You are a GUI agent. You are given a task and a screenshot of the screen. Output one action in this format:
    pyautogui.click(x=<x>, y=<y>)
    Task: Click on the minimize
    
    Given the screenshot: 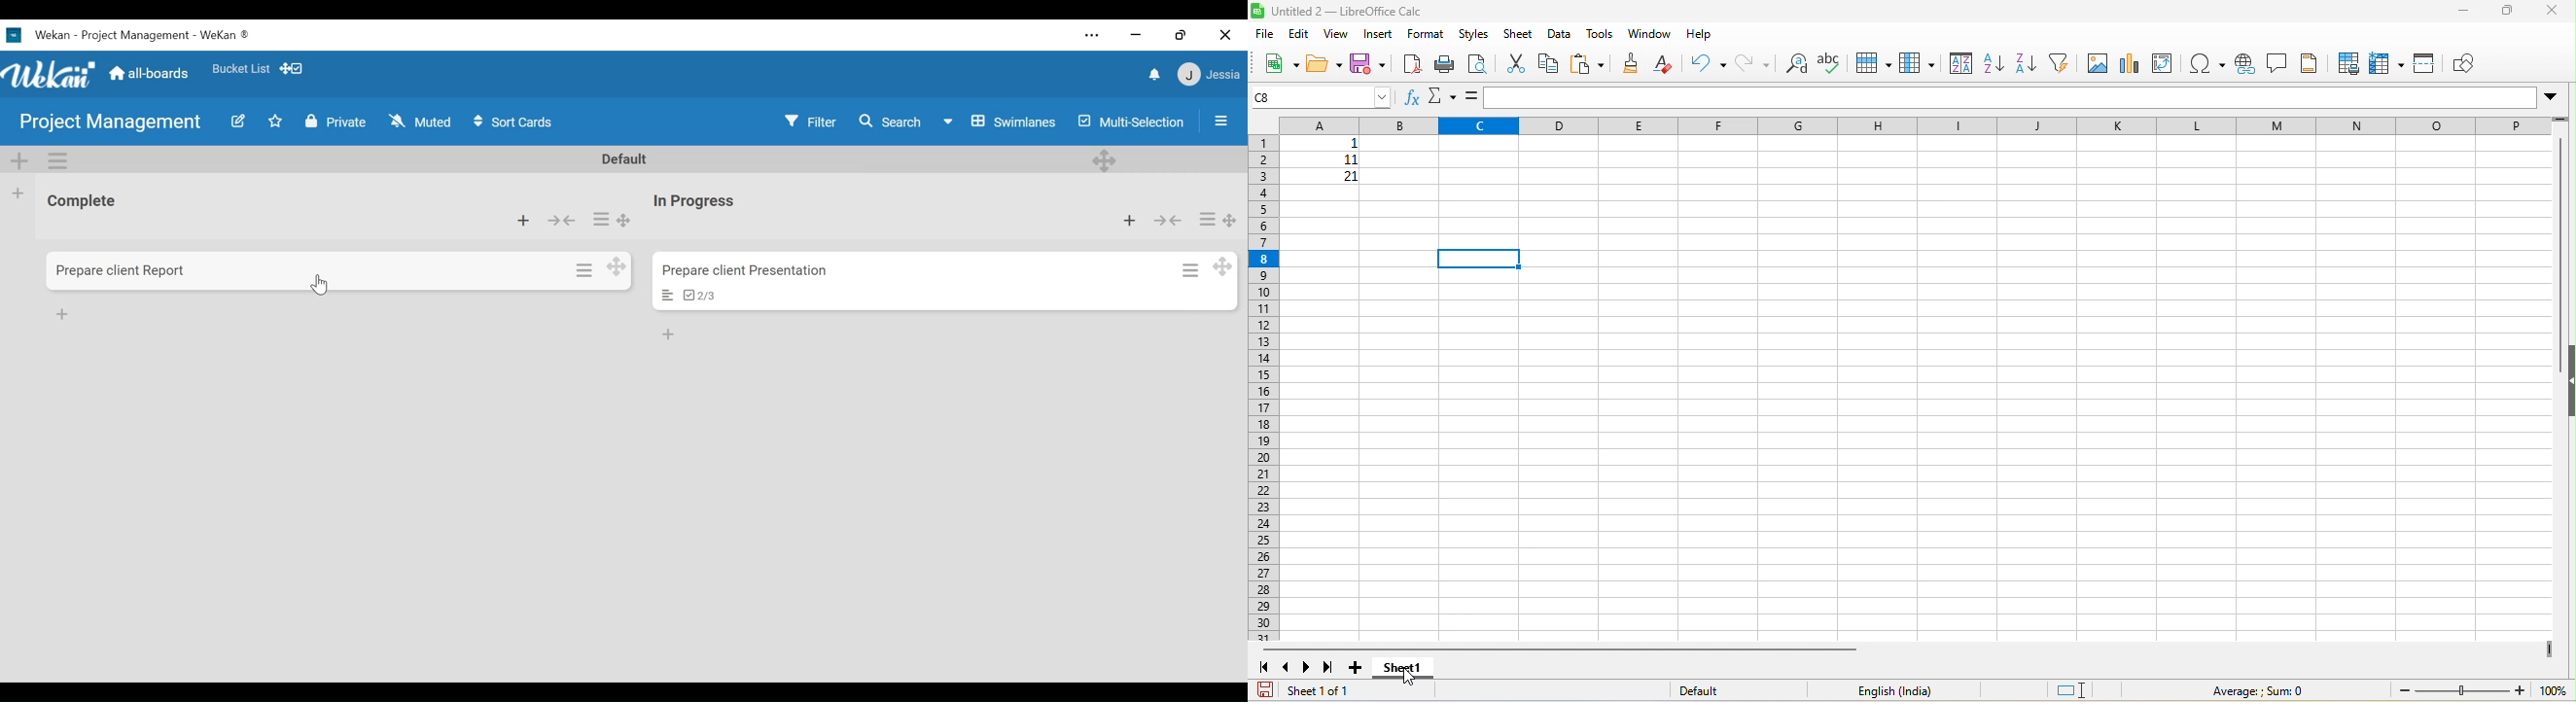 What is the action you would take?
    pyautogui.click(x=1138, y=36)
    